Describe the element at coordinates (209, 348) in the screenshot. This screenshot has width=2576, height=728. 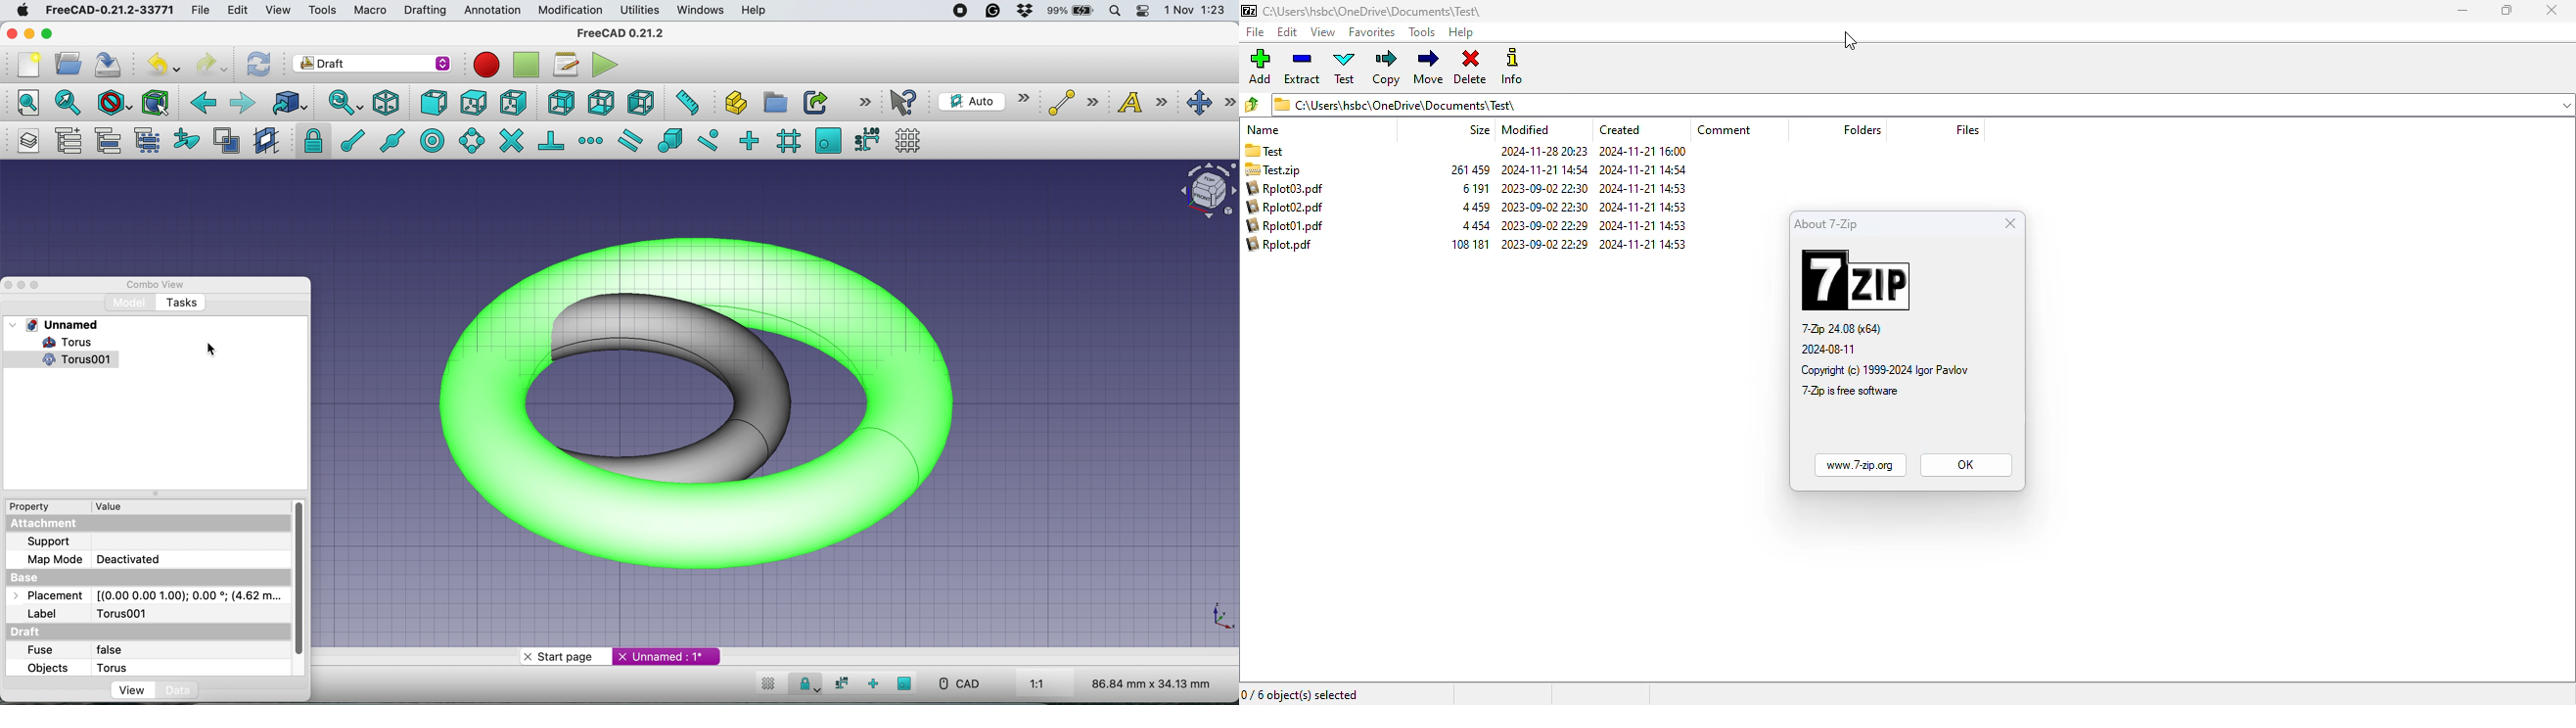
I see `cursor` at that location.